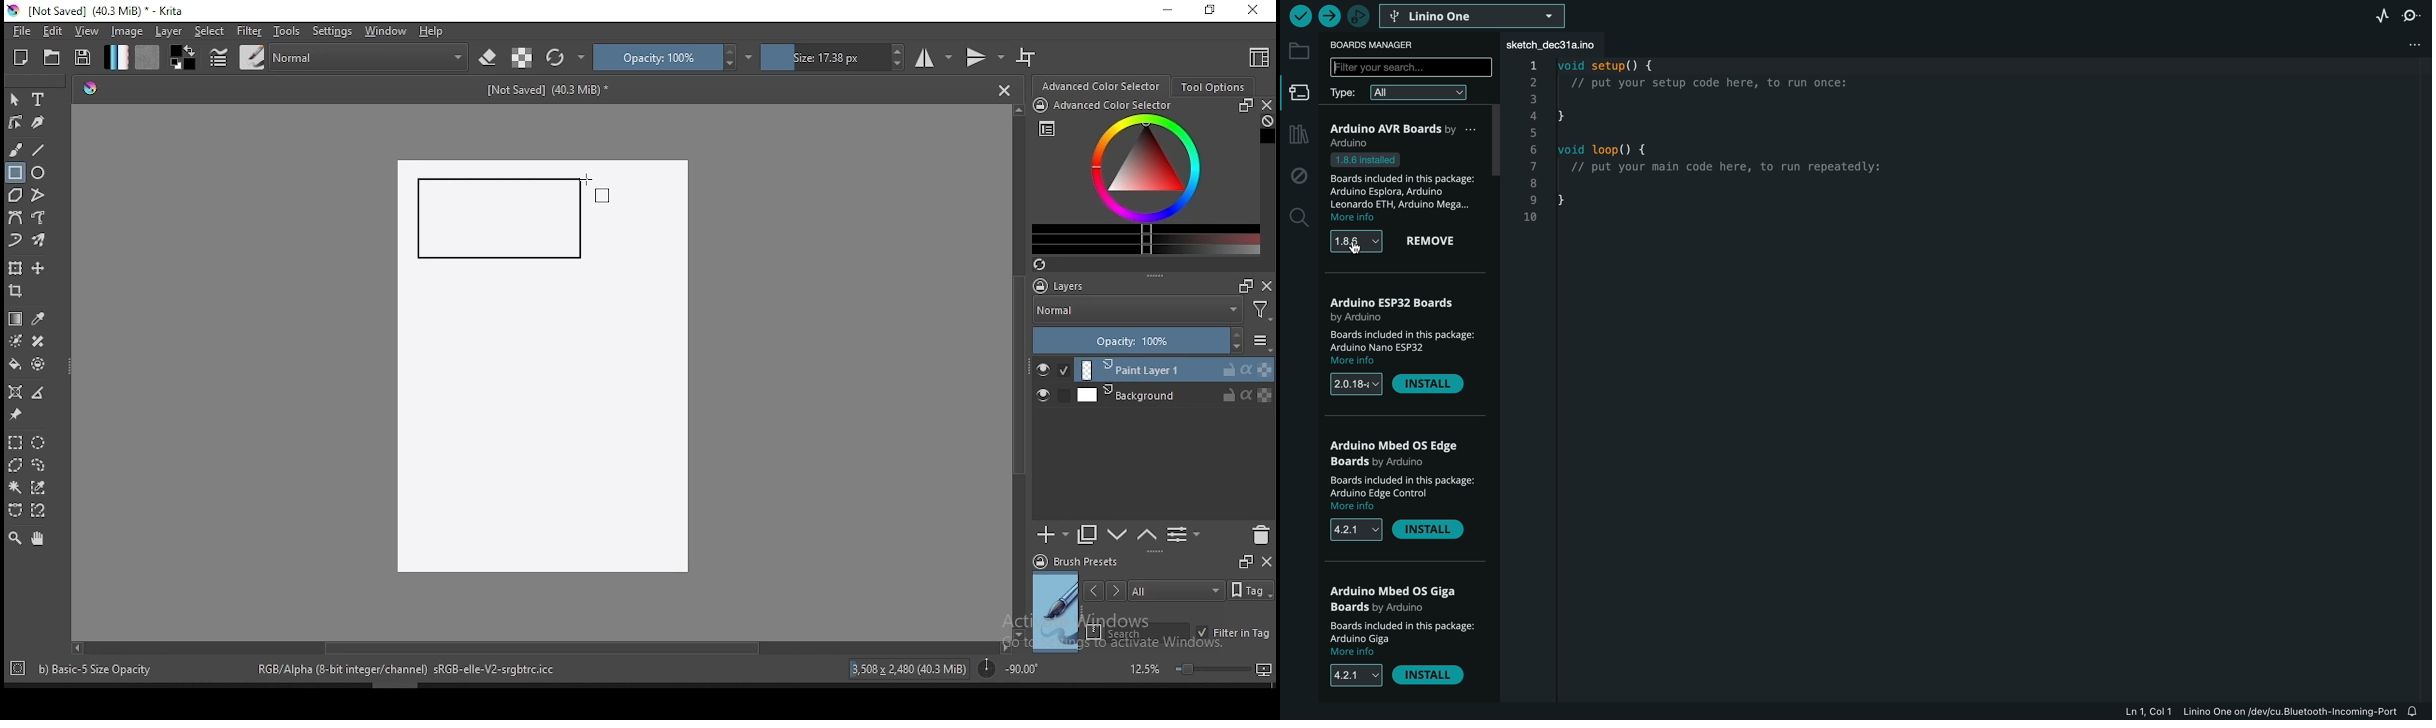 This screenshot has width=2436, height=728. Describe the element at coordinates (1214, 11) in the screenshot. I see `restore` at that location.